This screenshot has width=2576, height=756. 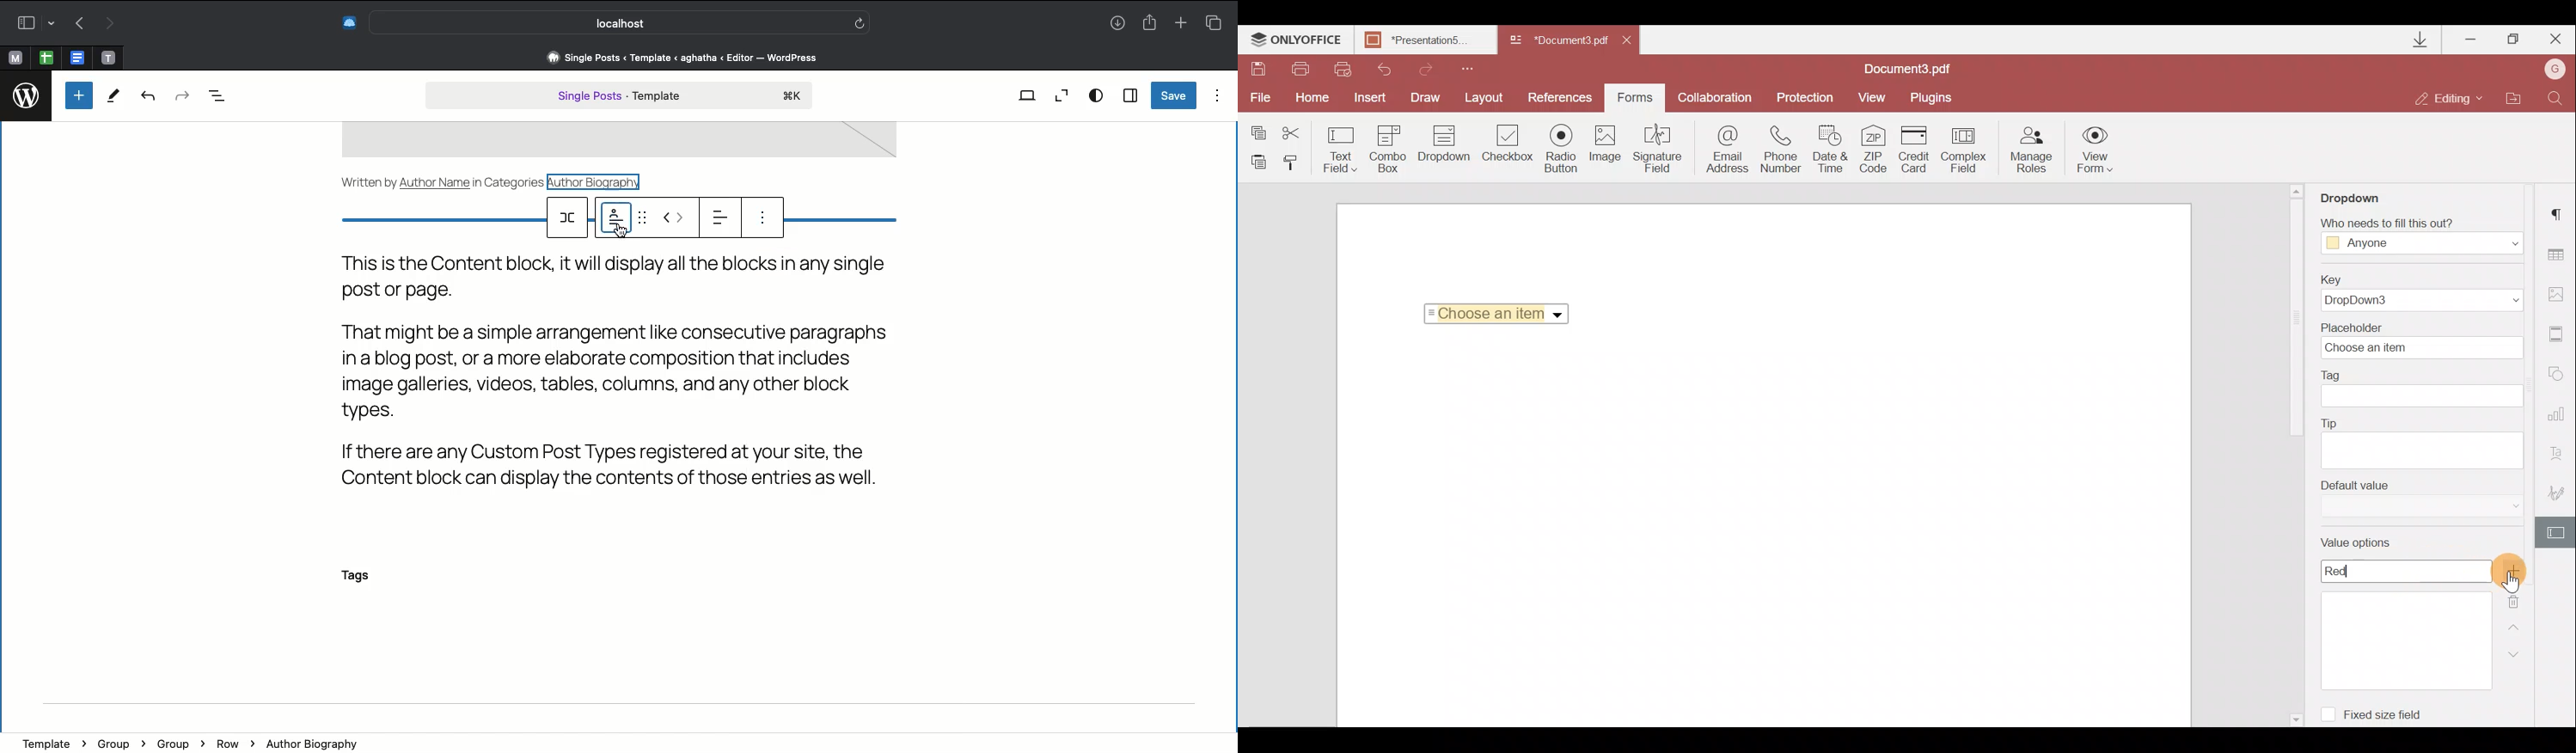 I want to click on ONLYOFFICE, so click(x=1297, y=42).